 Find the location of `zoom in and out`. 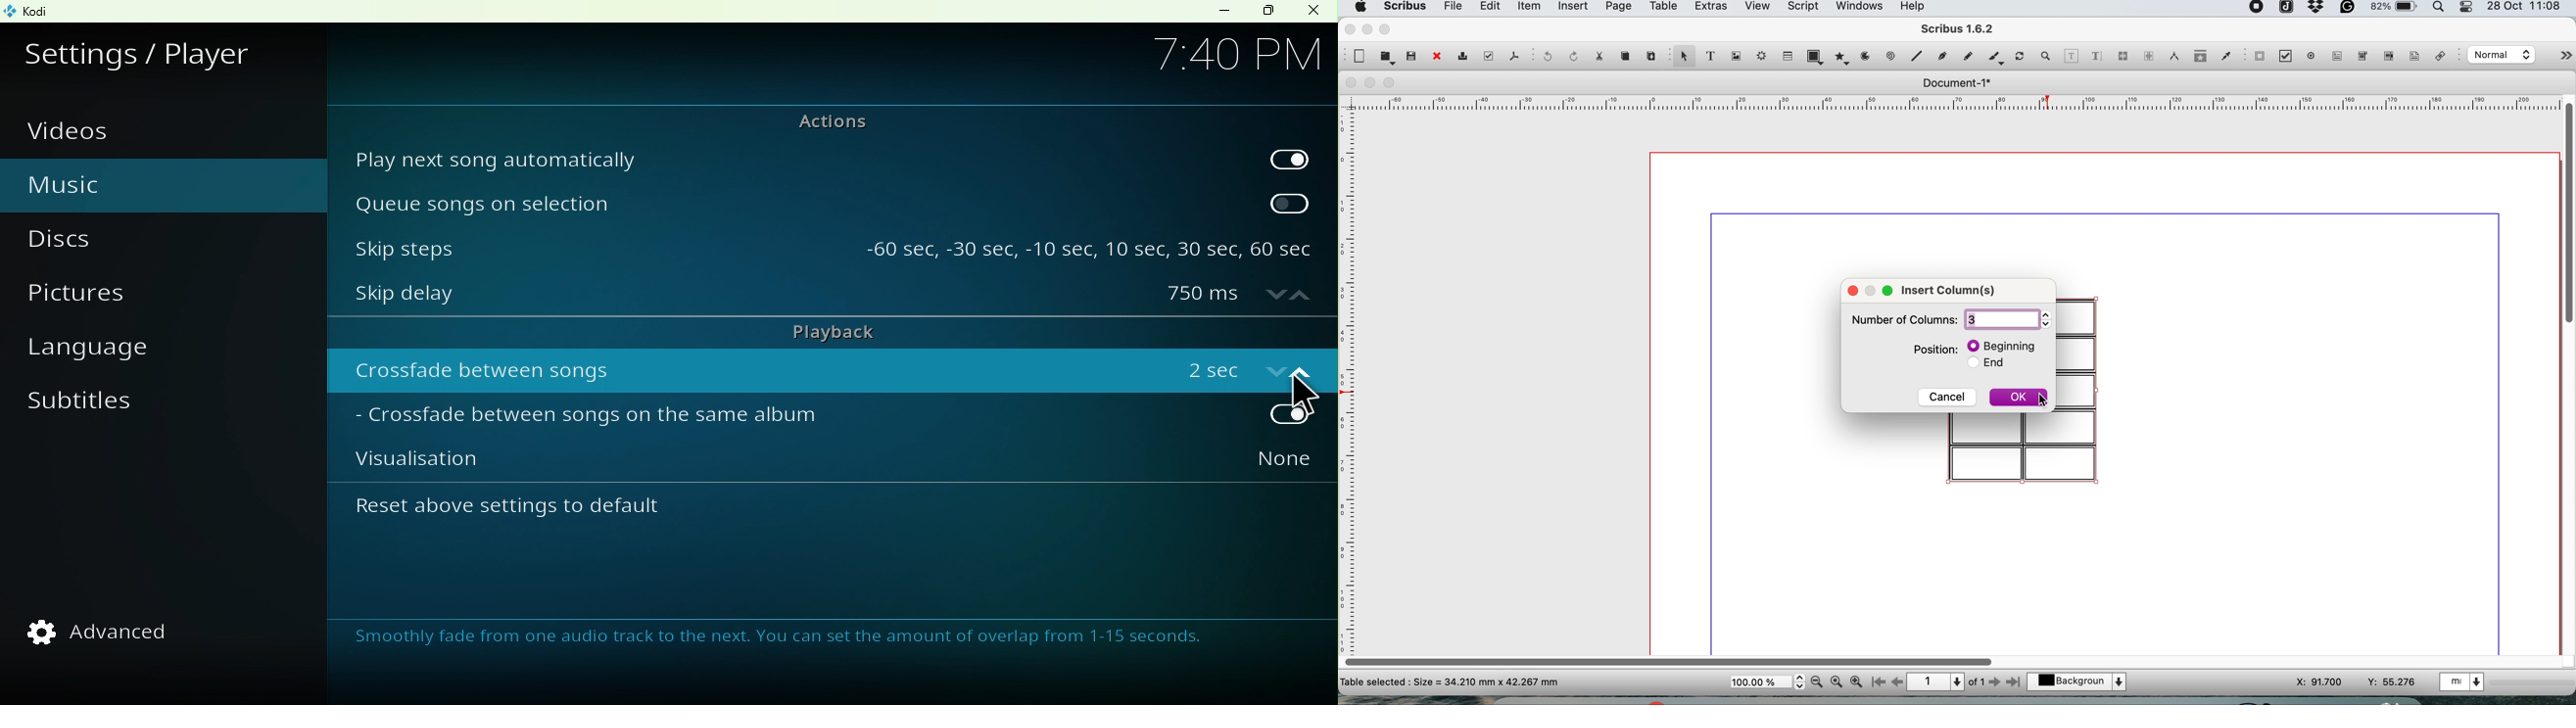

zoom in and out is located at coordinates (2047, 56).